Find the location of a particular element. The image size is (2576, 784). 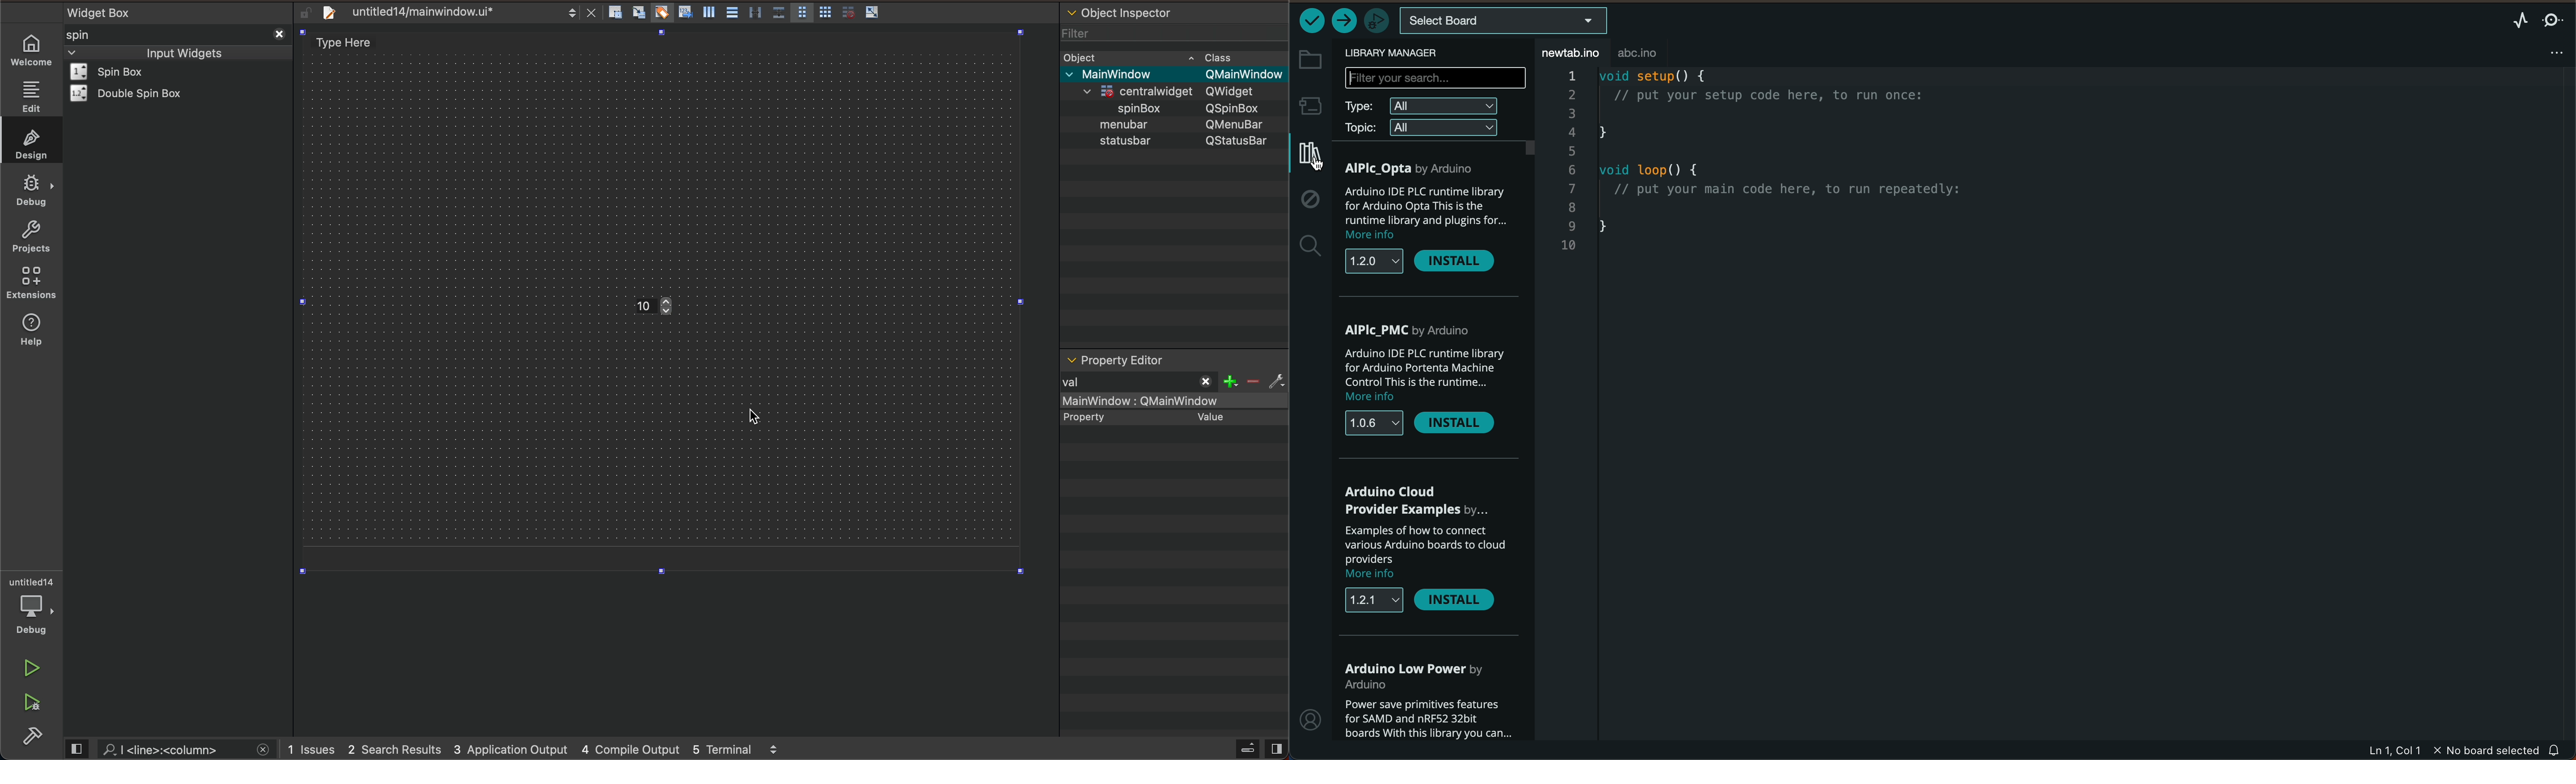

design area is located at coordinates (350, 43).